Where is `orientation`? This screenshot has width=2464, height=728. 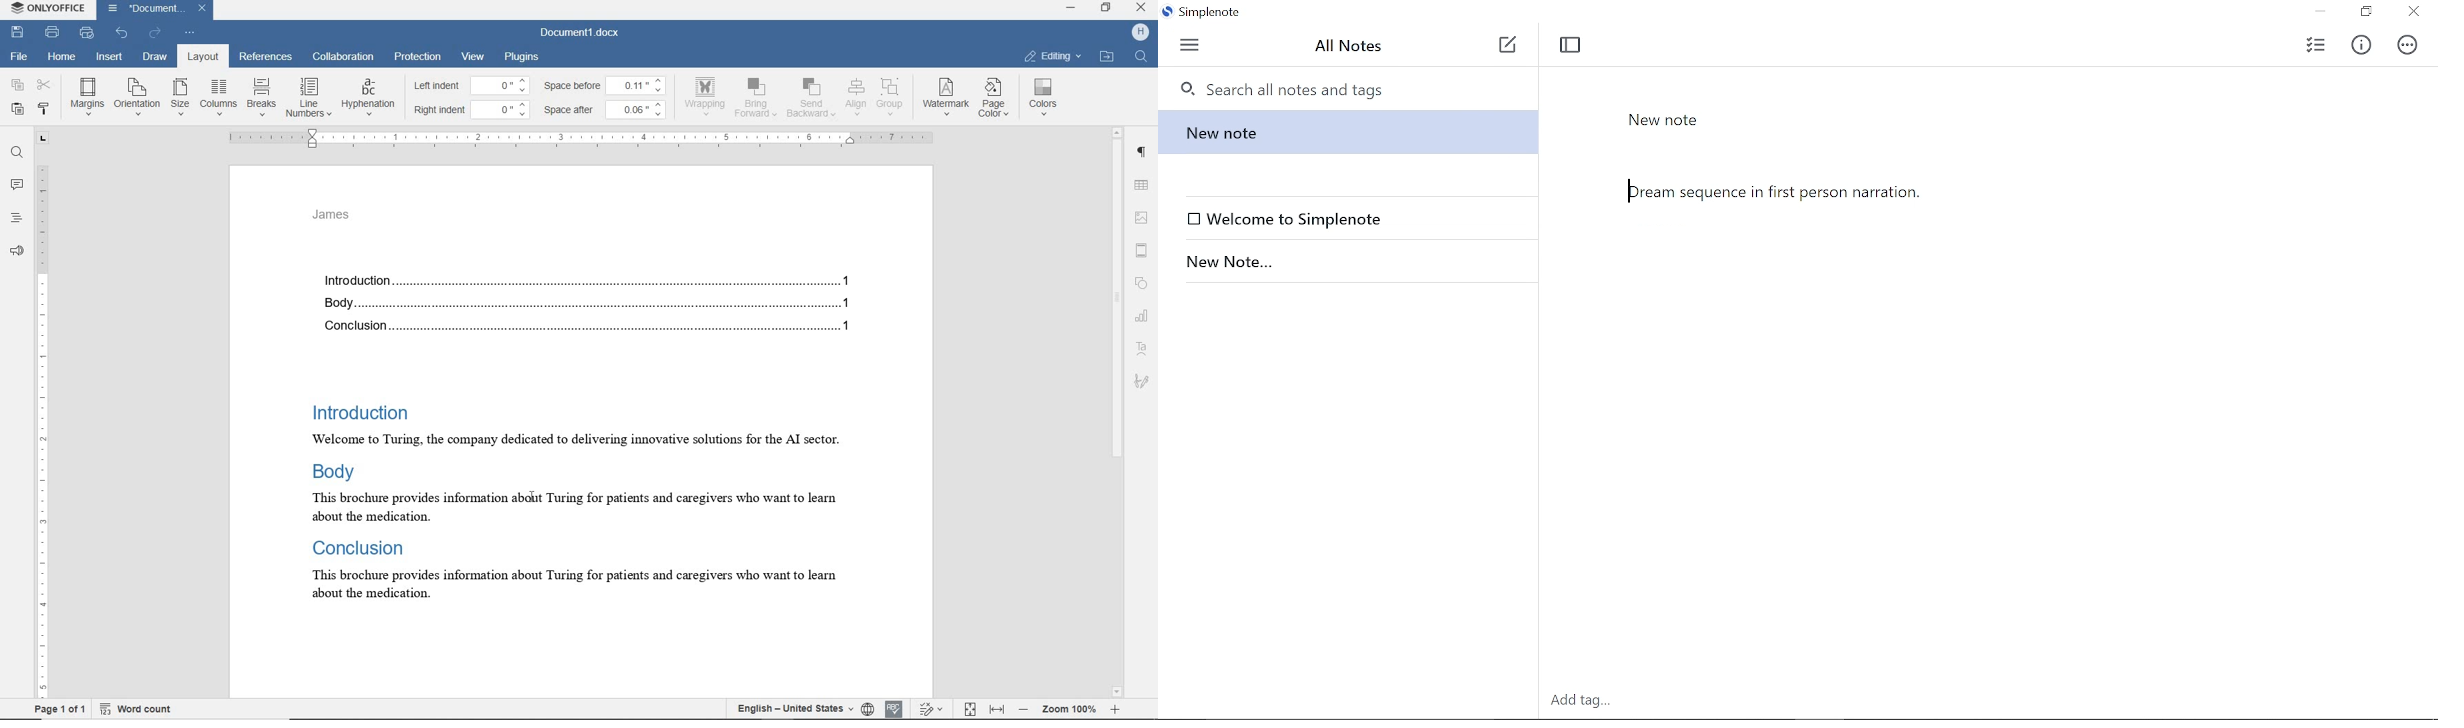 orientation is located at coordinates (137, 96).